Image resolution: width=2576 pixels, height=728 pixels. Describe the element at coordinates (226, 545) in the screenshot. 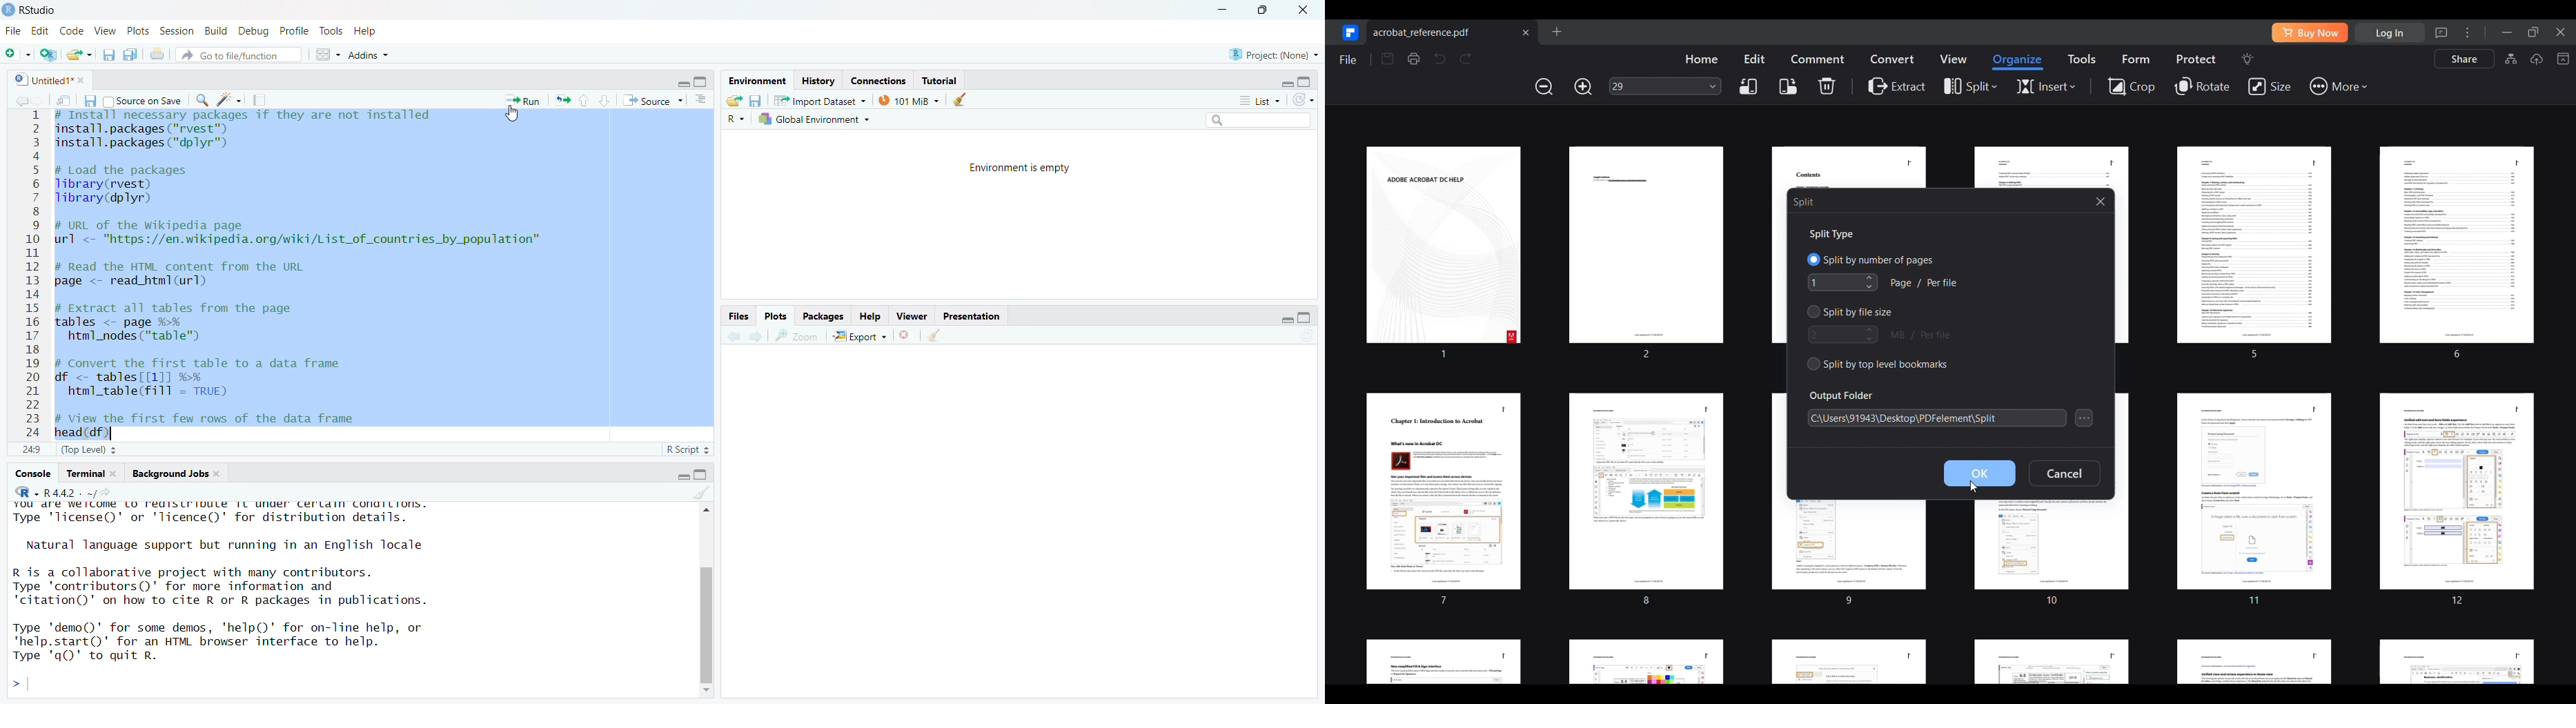

I see `Natural language support but running in an English locale` at that location.